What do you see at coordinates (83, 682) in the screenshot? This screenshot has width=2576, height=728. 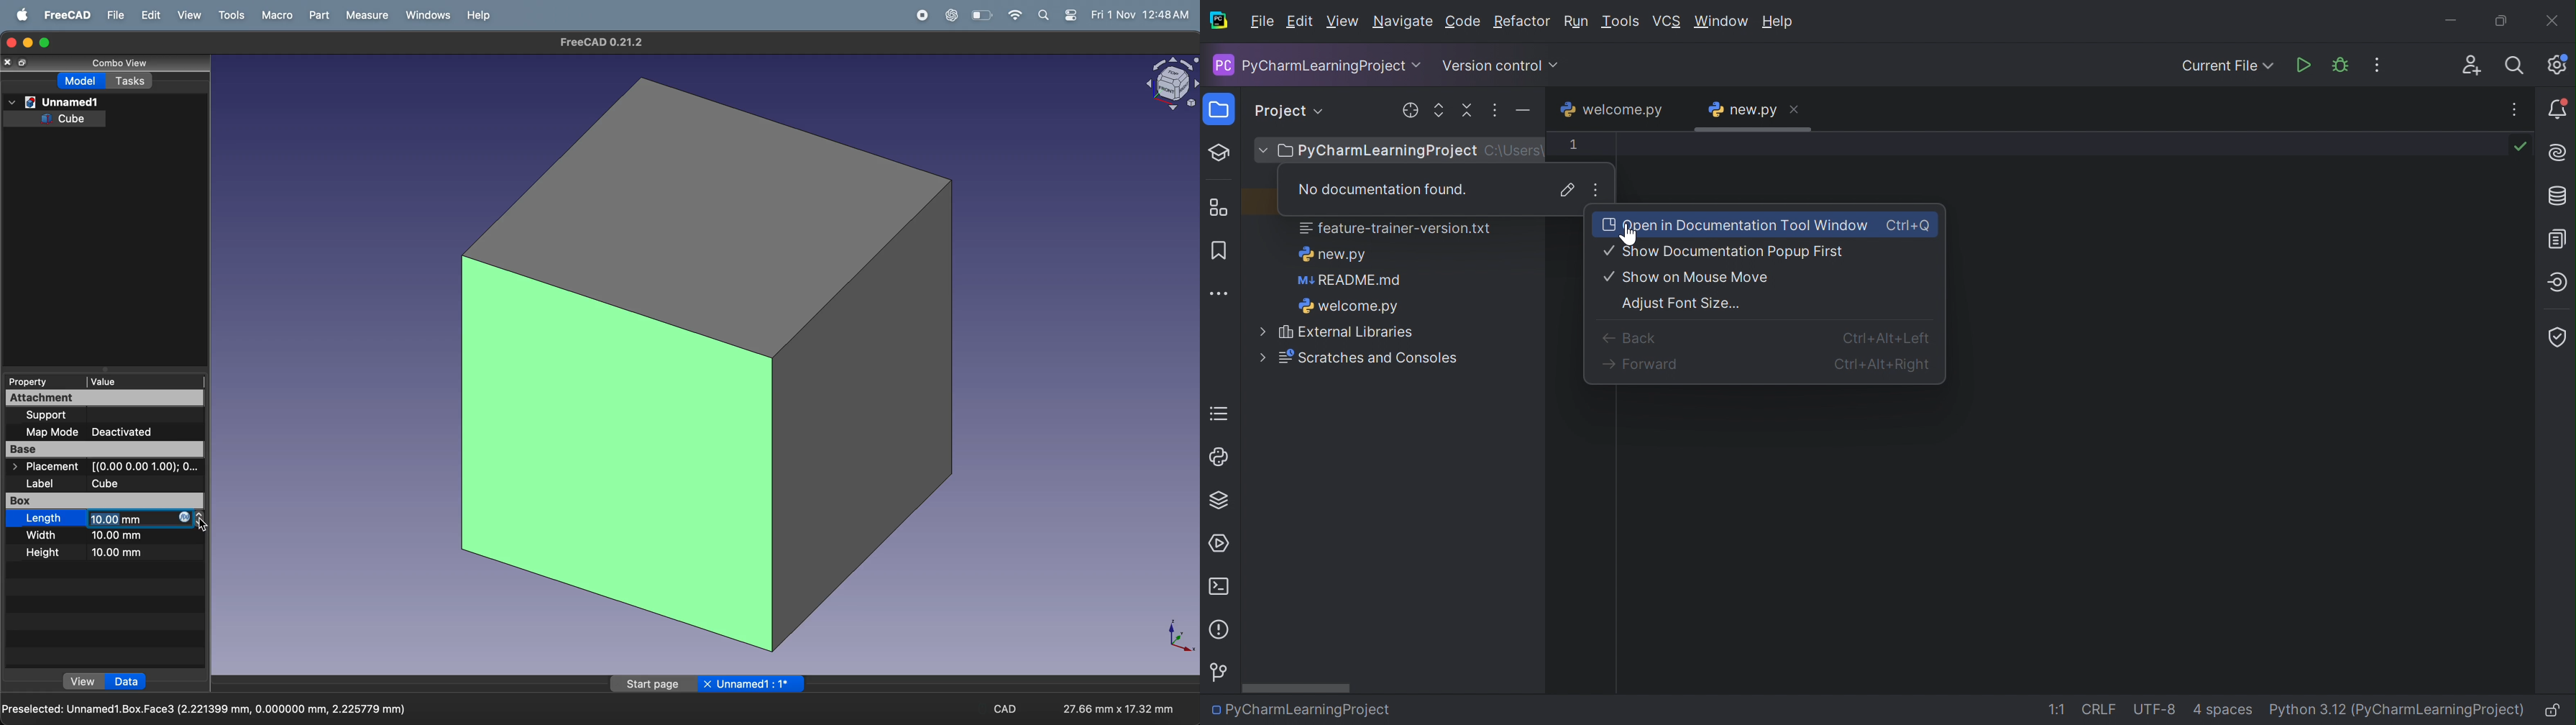 I see `view data` at bounding box center [83, 682].